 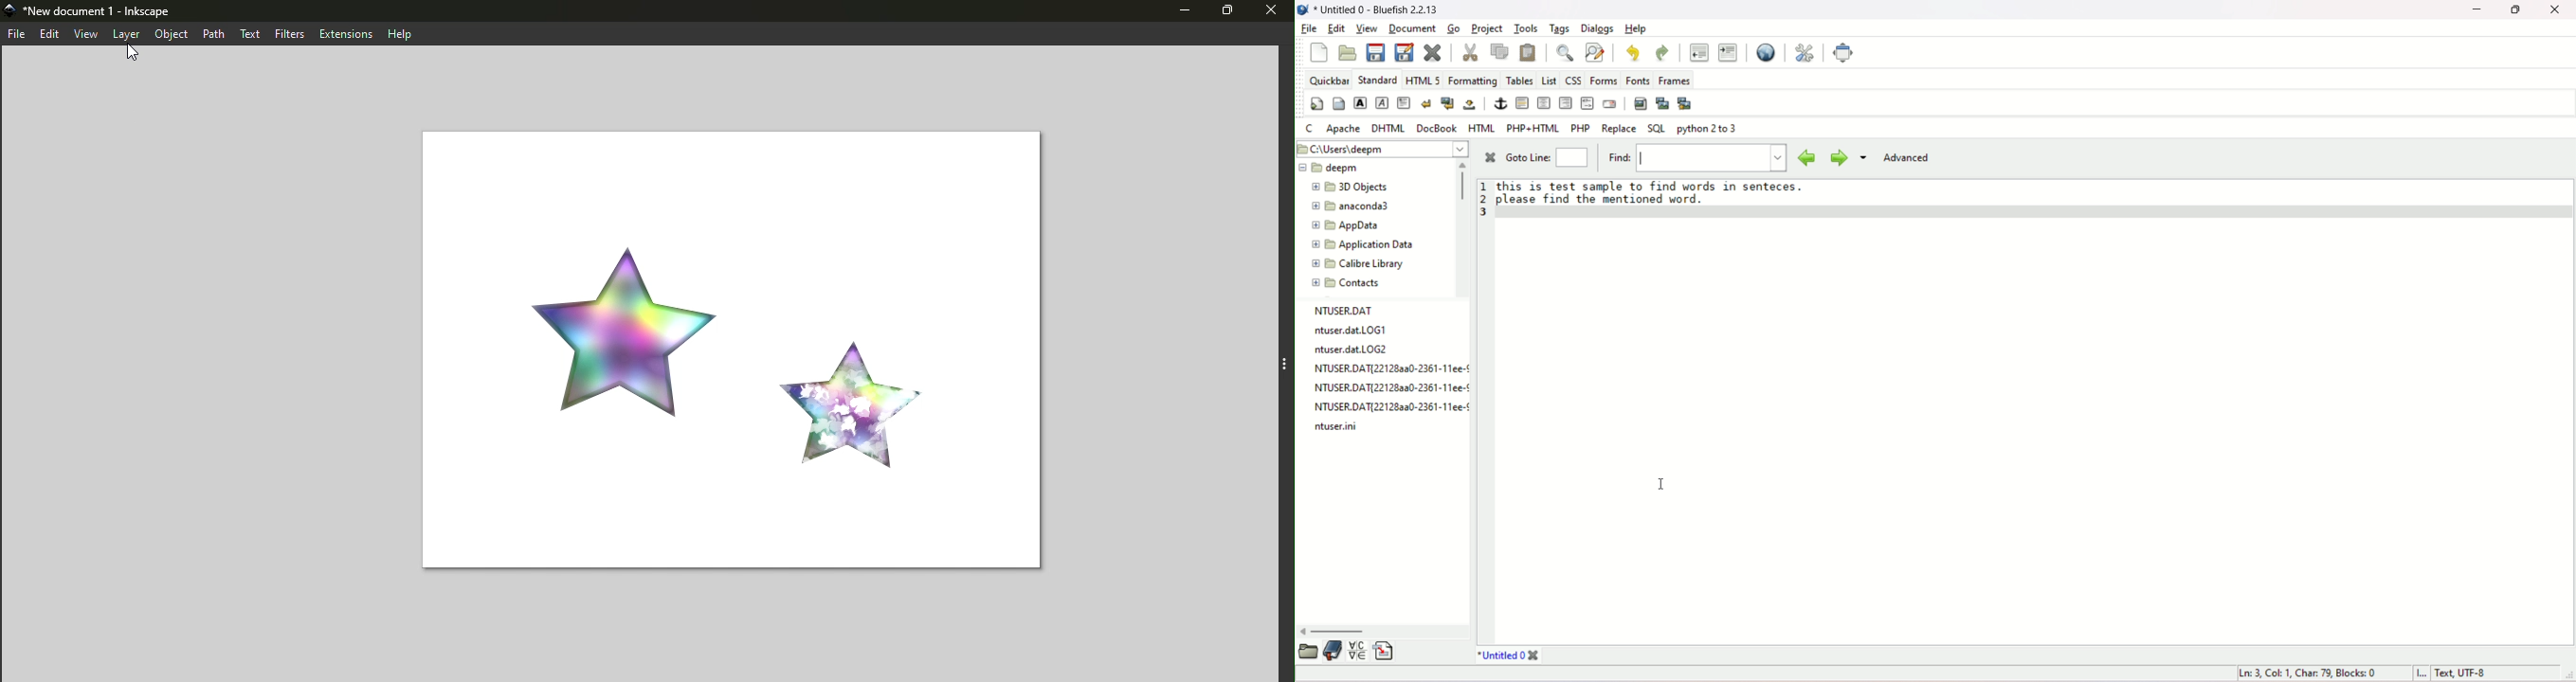 I want to click on help, so click(x=397, y=32).